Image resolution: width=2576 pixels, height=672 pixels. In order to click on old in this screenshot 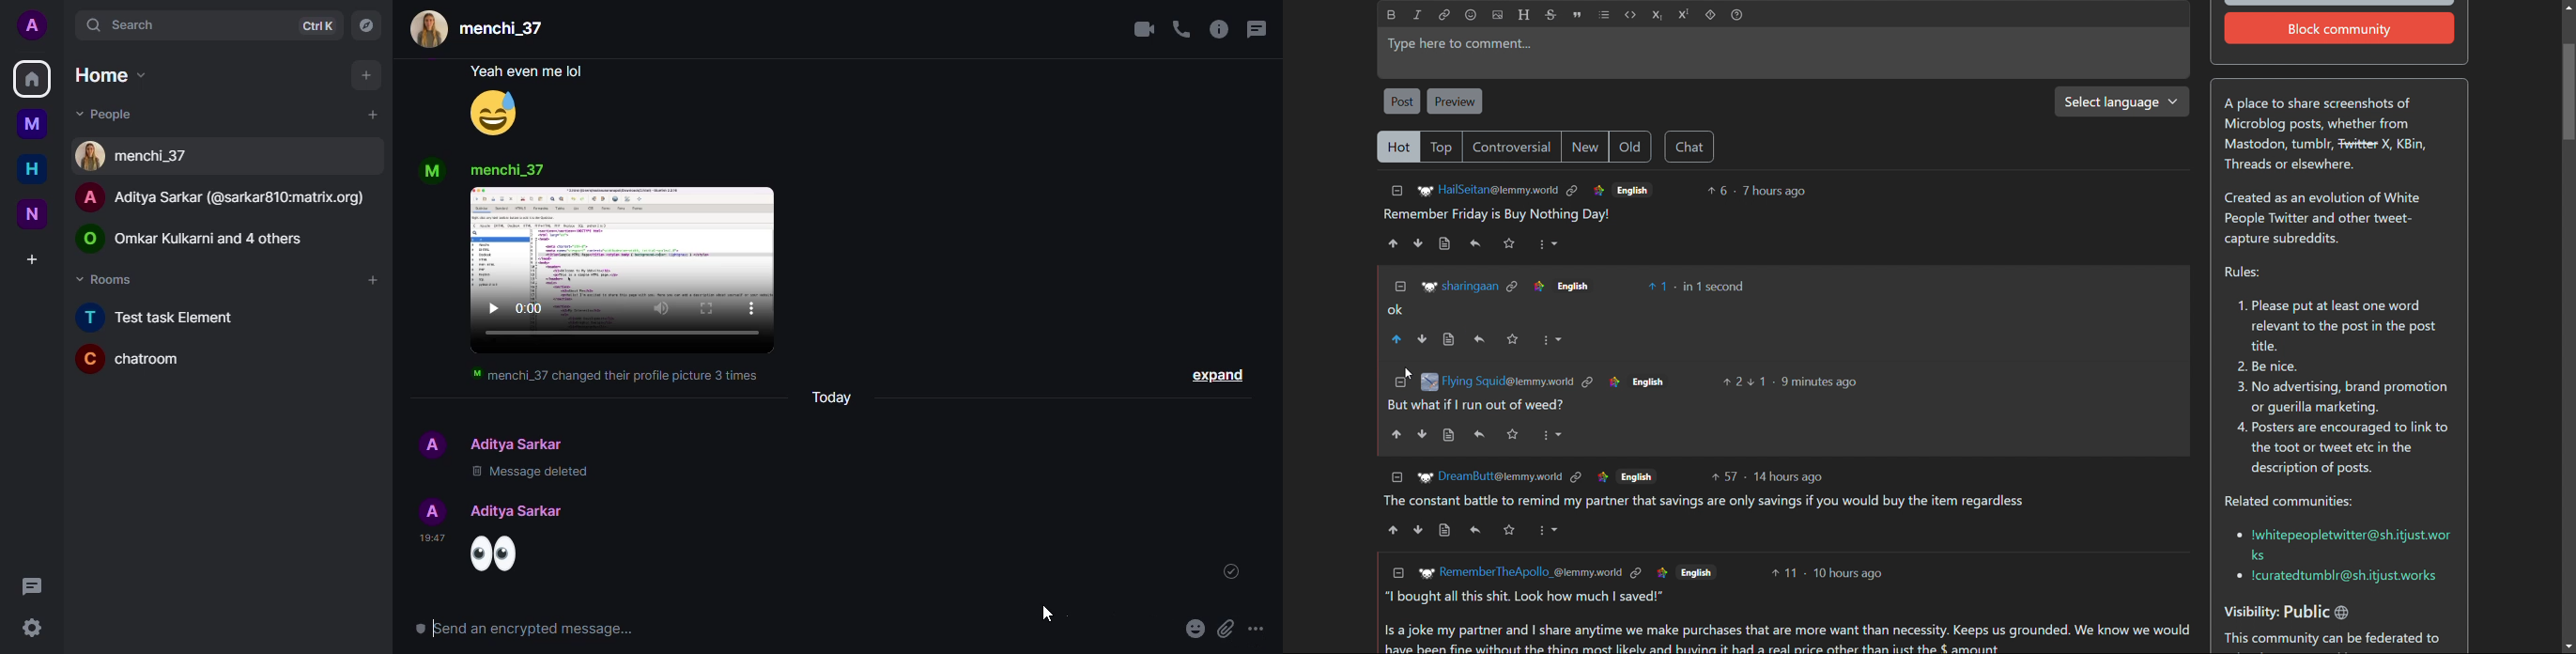, I will do `click(1630, 147)`.